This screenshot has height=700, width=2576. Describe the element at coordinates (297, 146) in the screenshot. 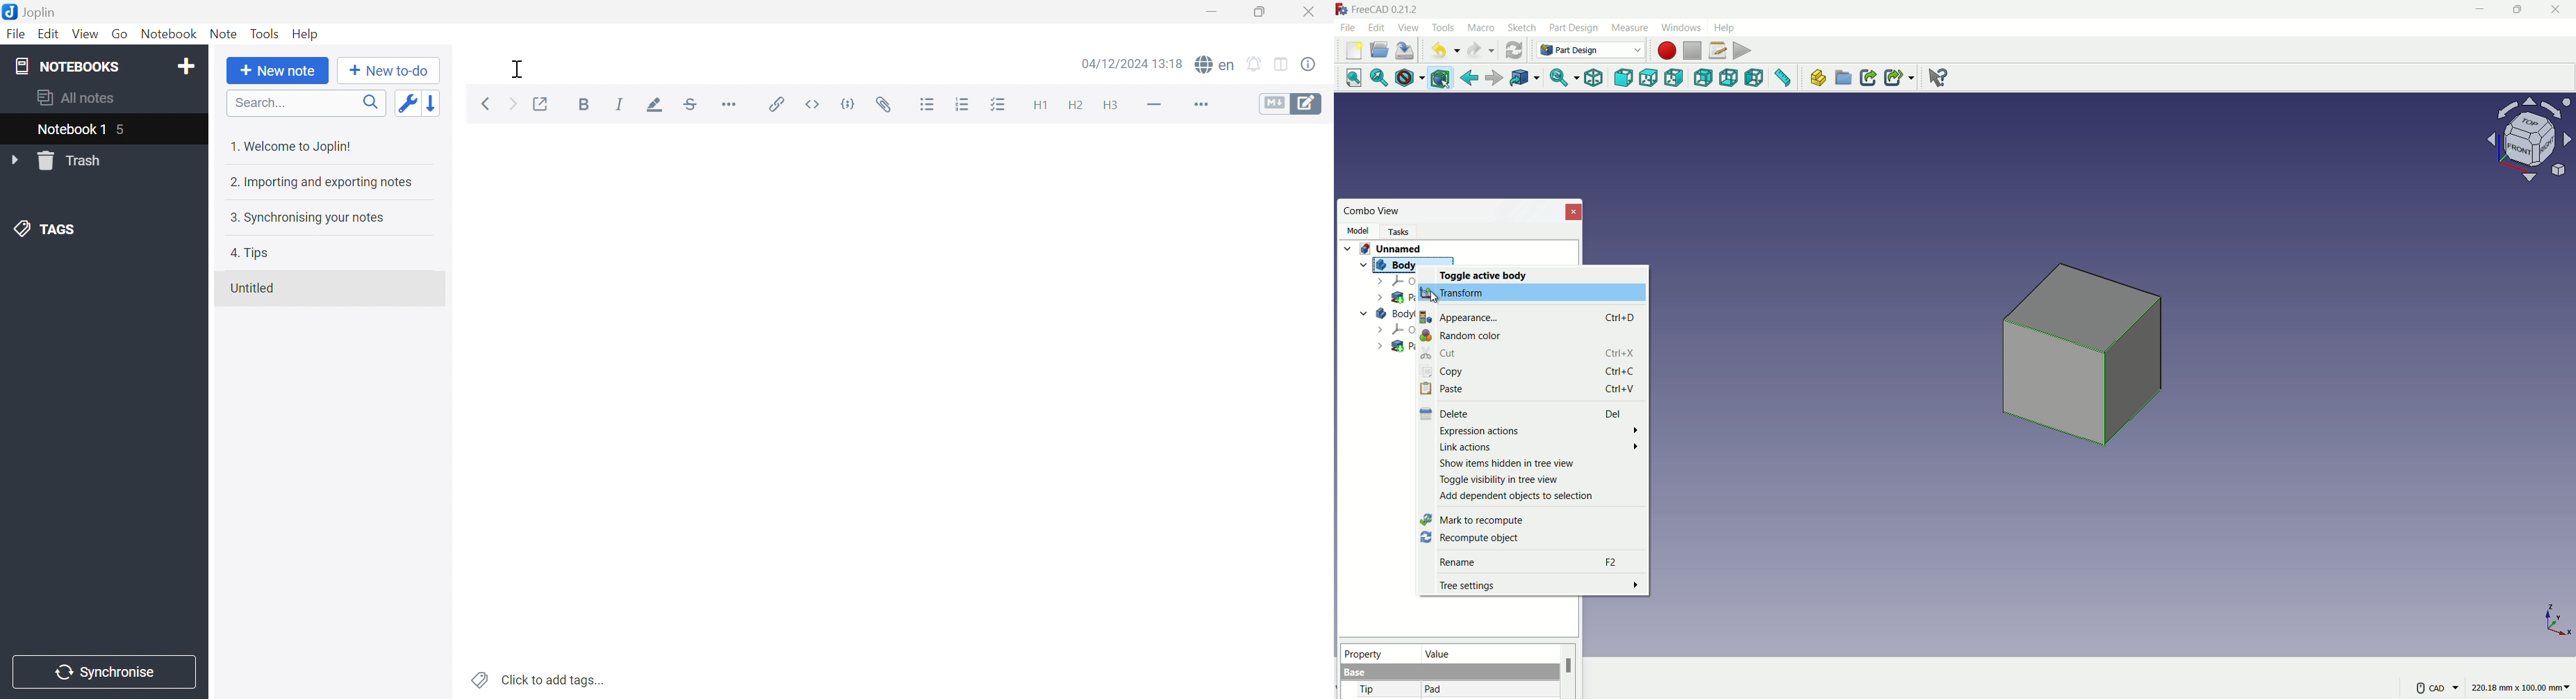

I see `1. Welcome to Joplin!` at that location.